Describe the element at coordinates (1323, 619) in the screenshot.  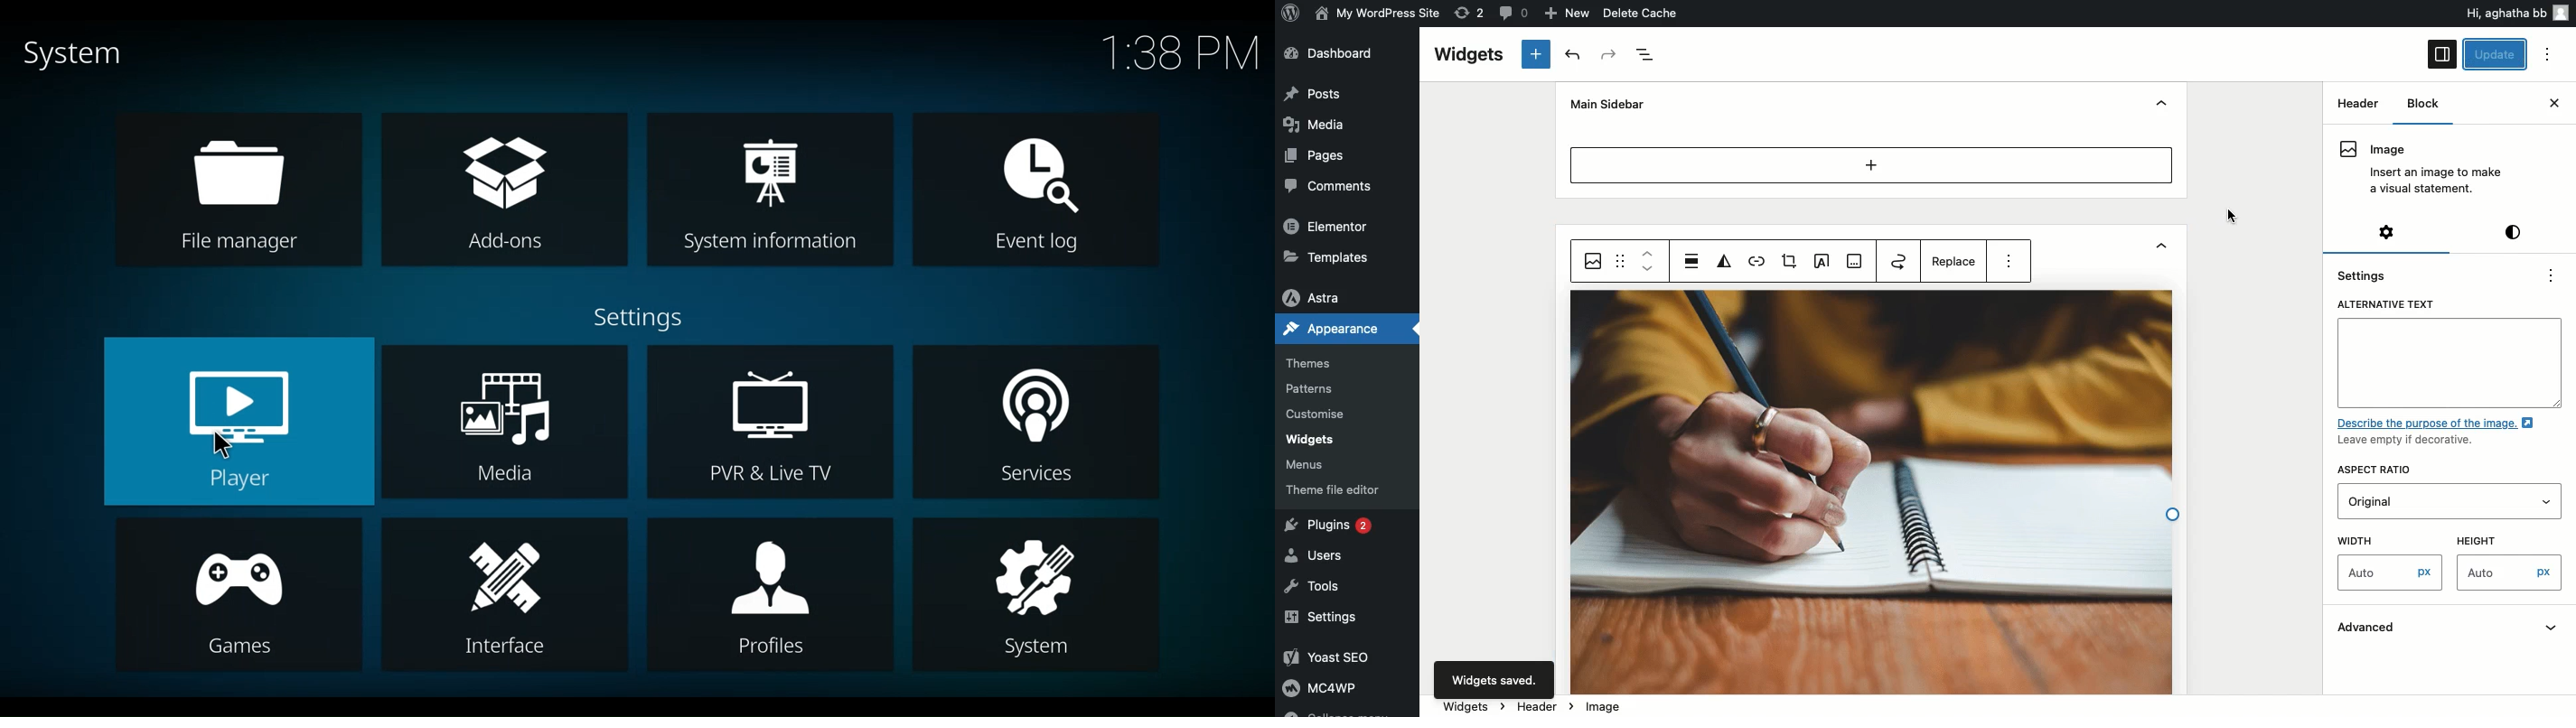
I see `Settings` at that location.